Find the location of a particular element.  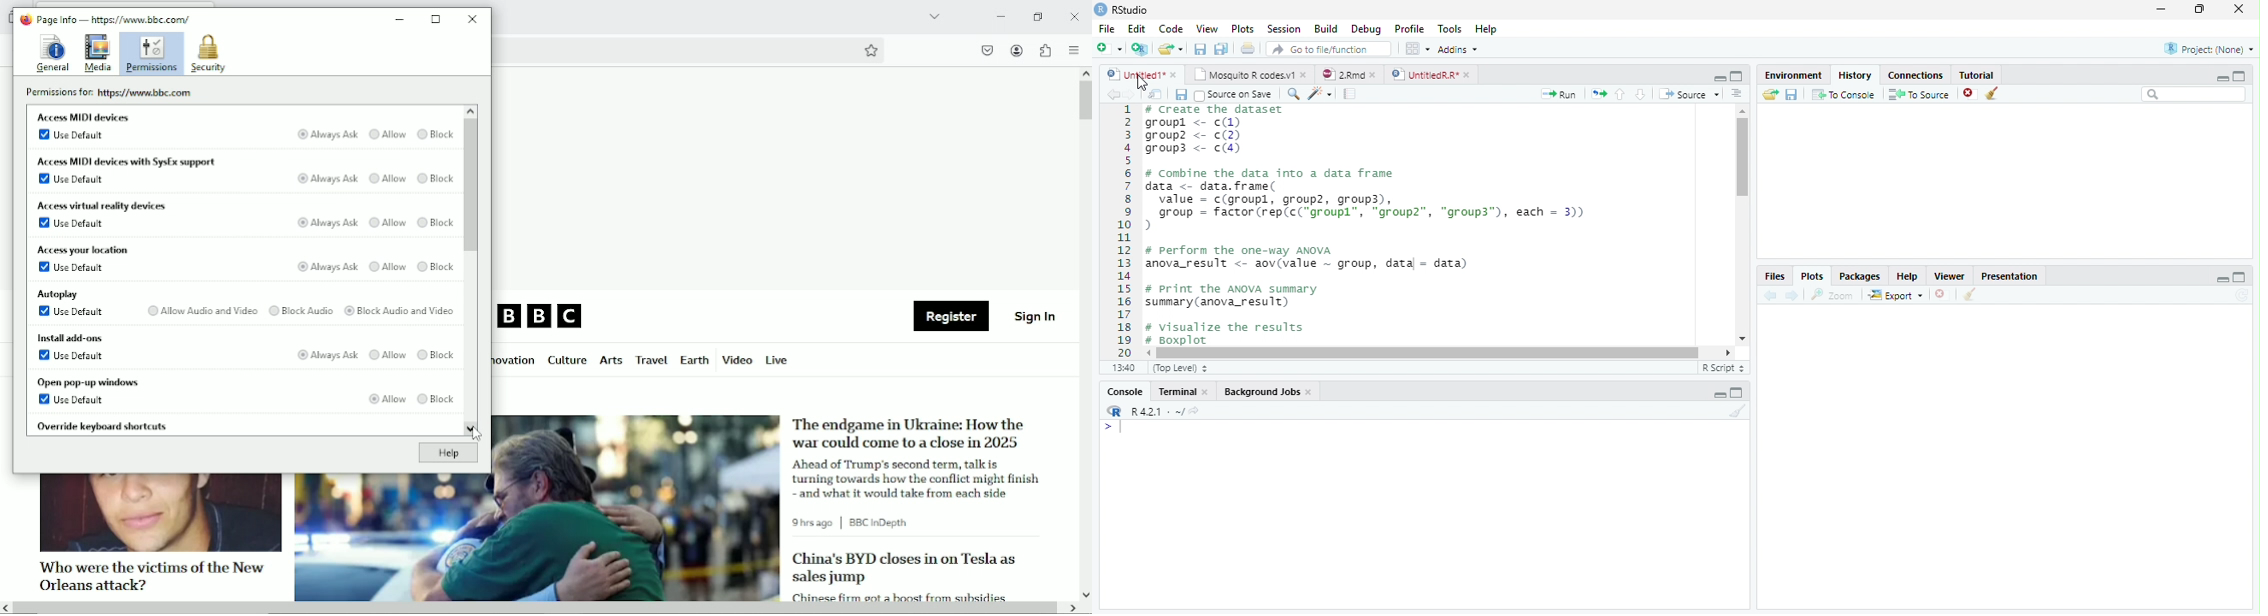

Edit is located at coordinates (1136, 28).